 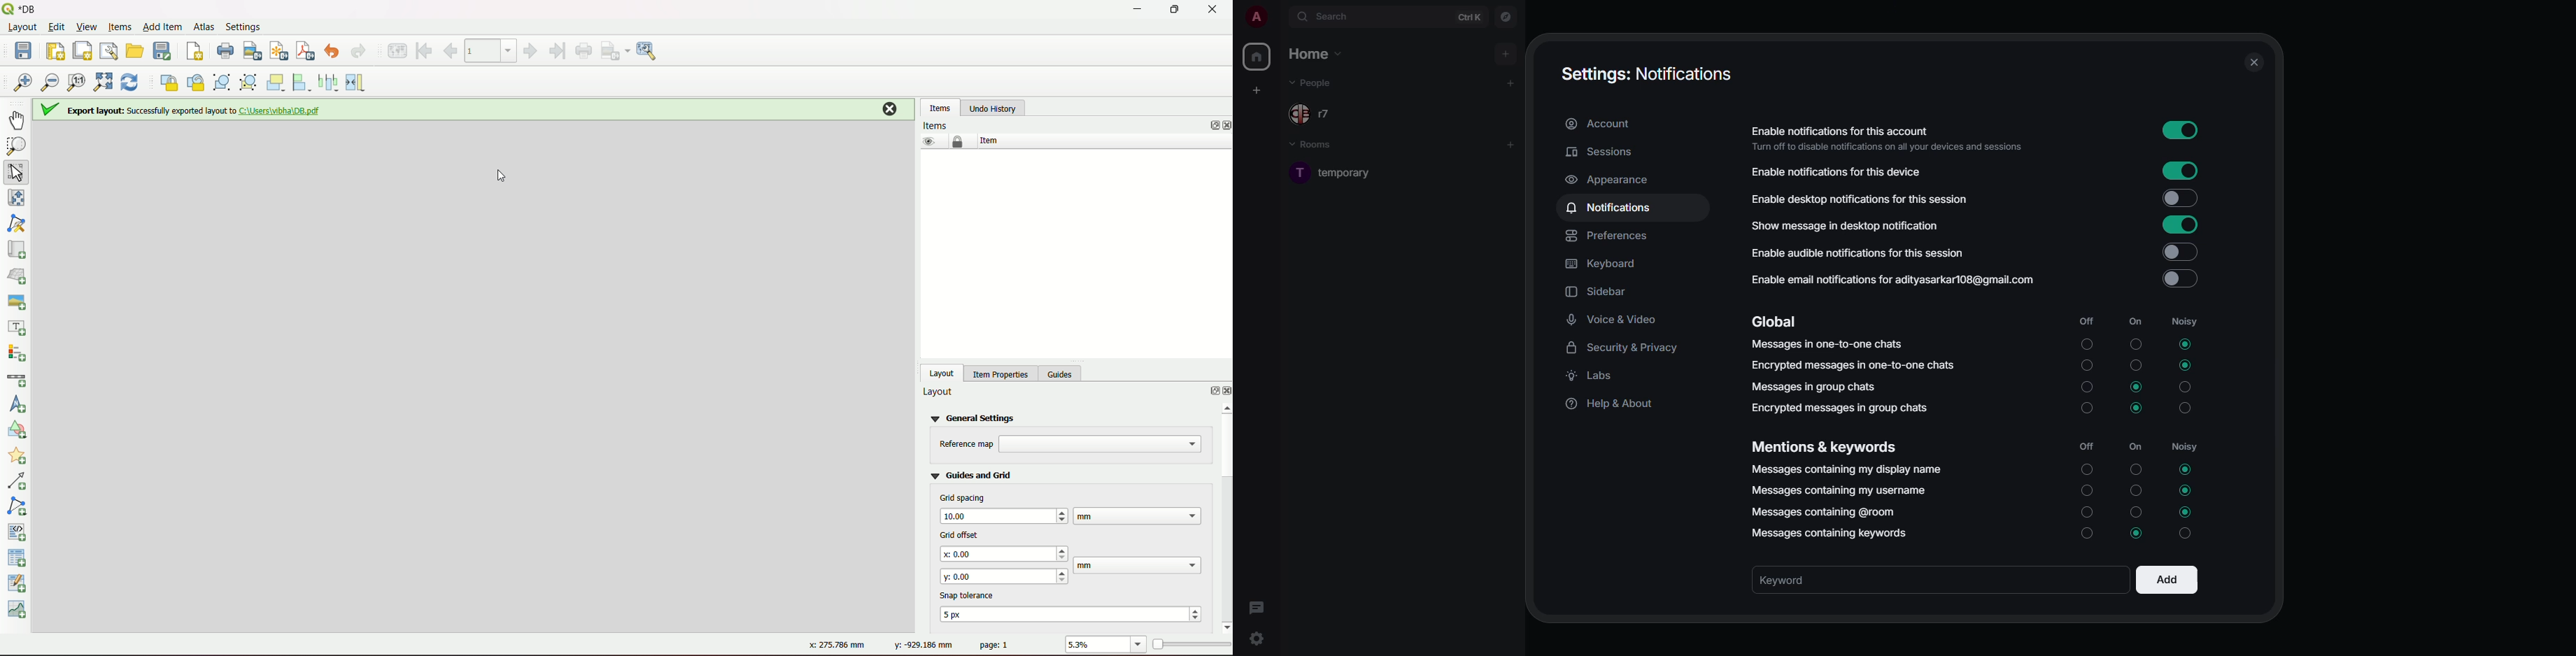 What do you see at coordinates (19, 558) in the screenshot?
I see `add fixed table` at bounding box center [19, 558].